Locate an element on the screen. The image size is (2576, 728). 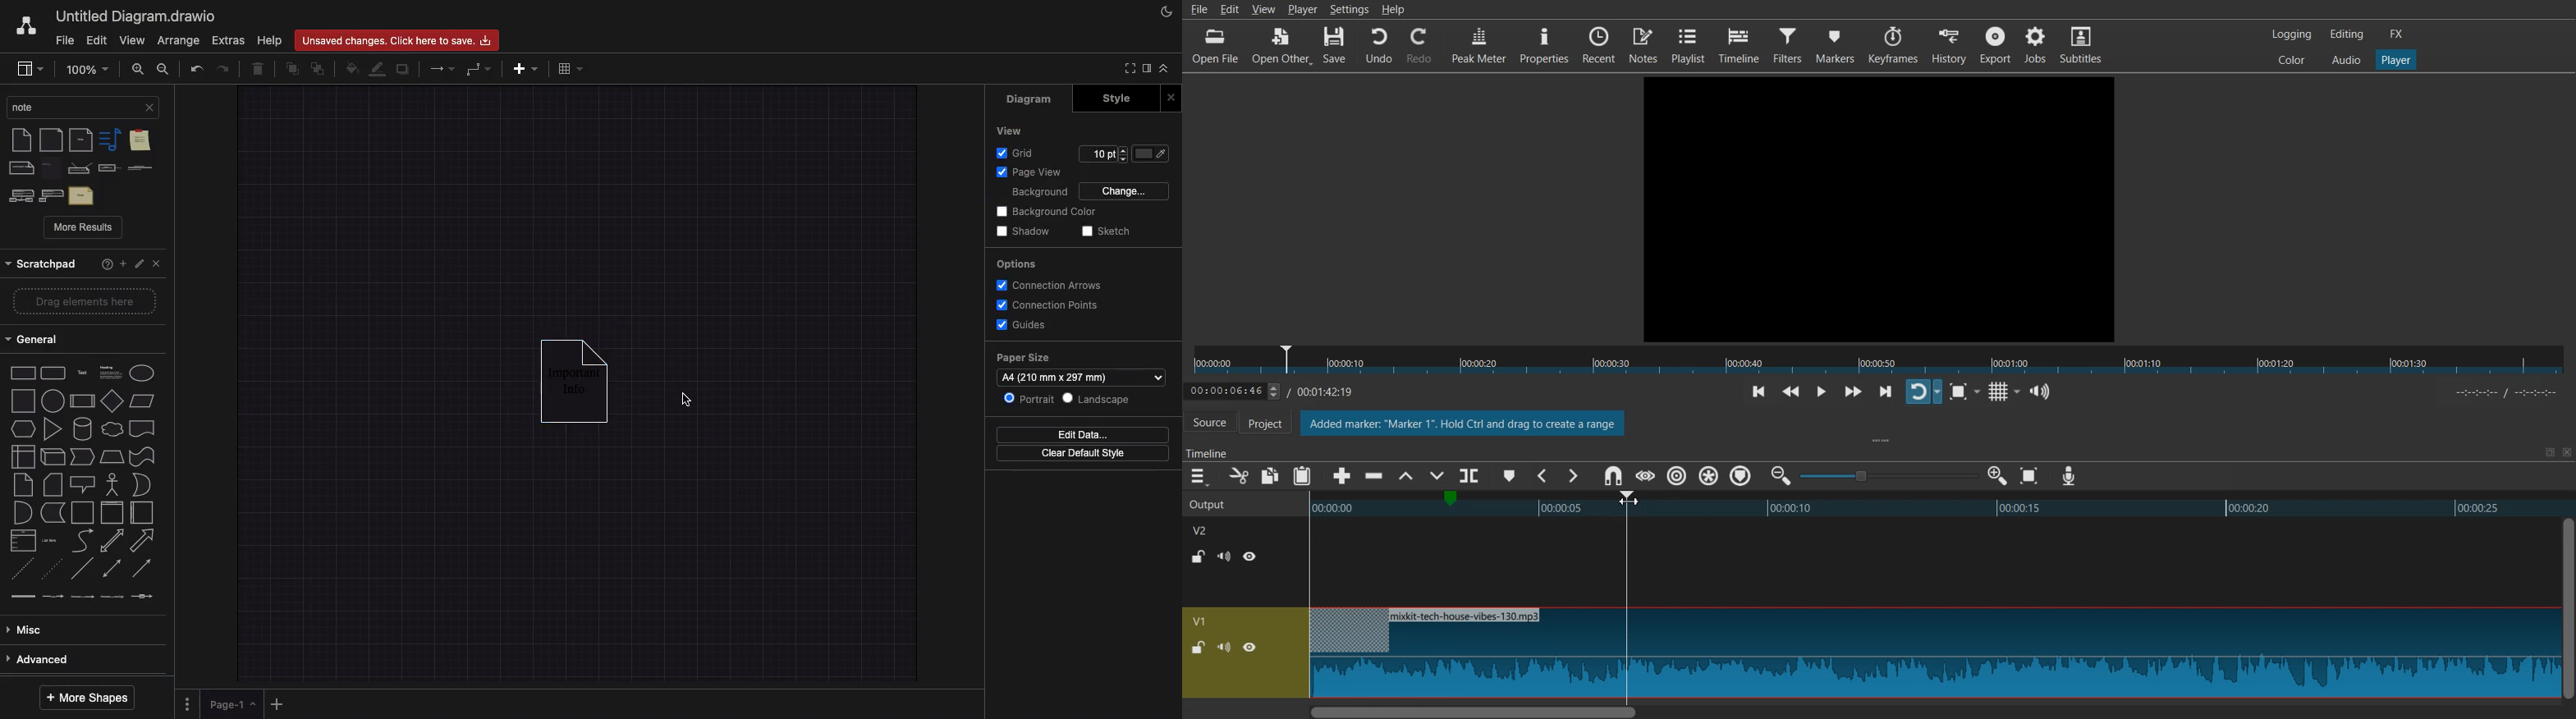
Zoom timeline to Fit is located at coordinates (2030, 476).